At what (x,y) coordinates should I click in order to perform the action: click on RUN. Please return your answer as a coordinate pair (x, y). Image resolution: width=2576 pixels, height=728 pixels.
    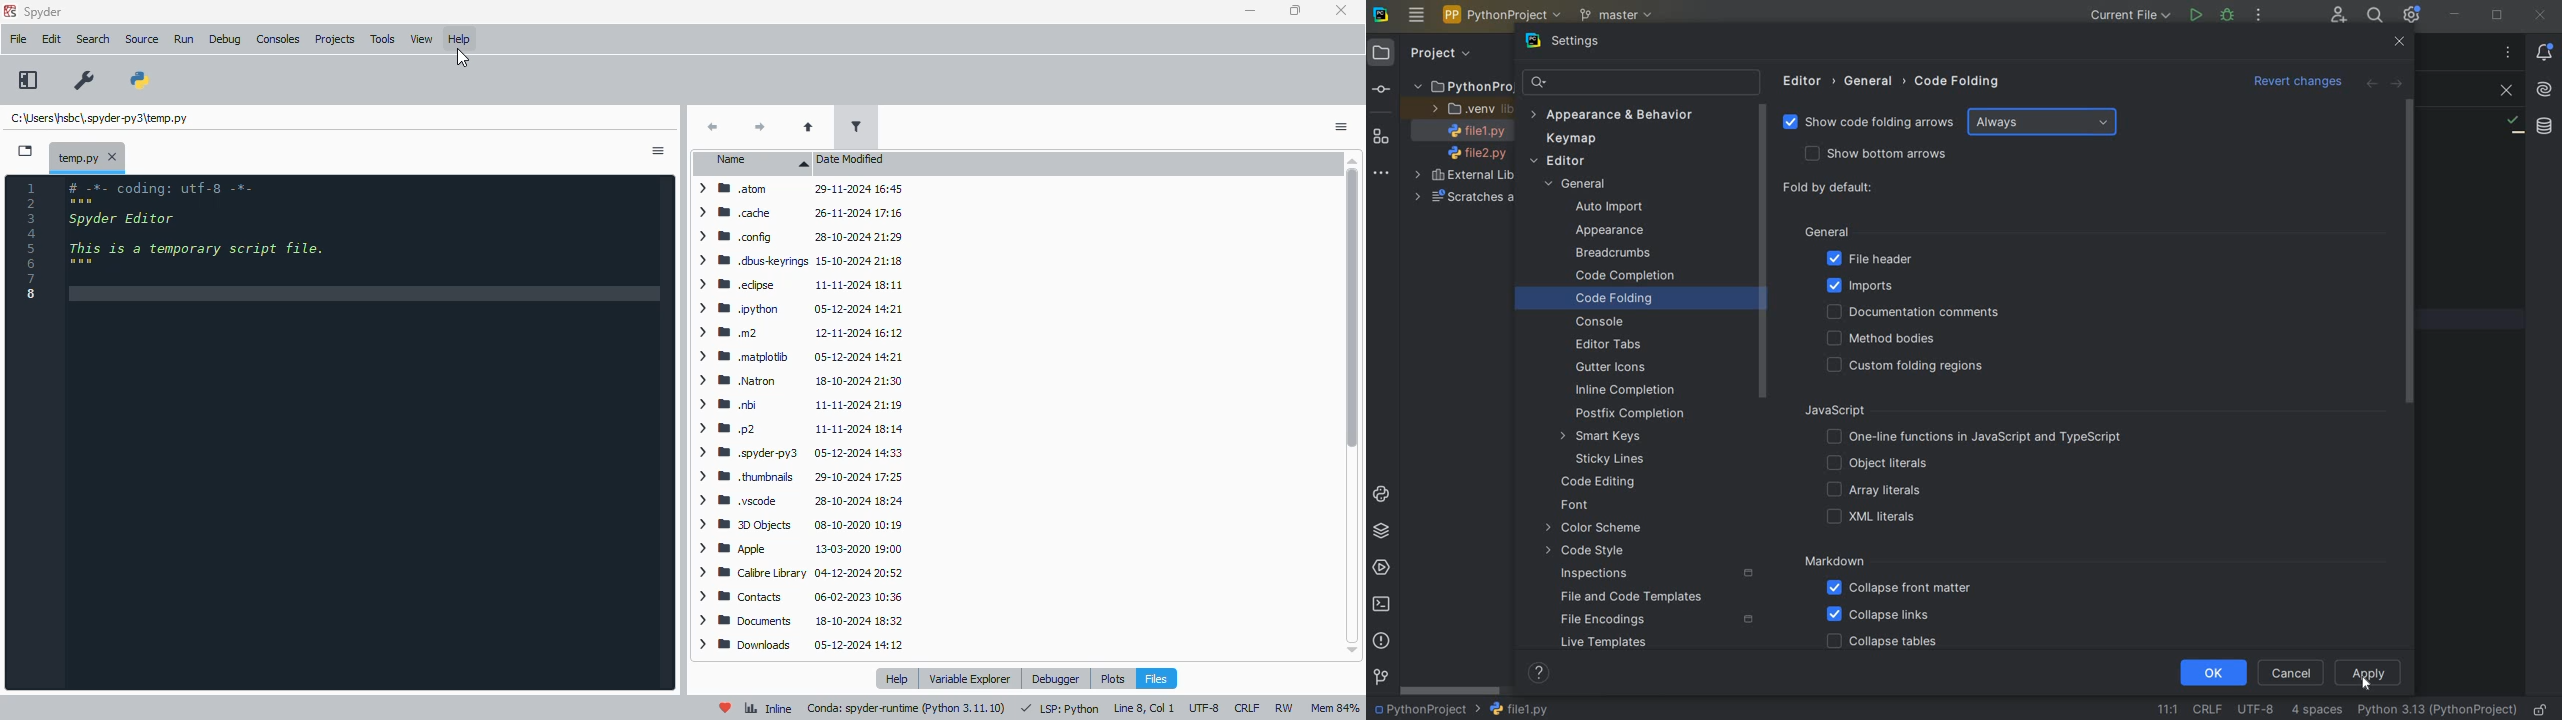
    Looking at the image, I should click on (2195, 15).